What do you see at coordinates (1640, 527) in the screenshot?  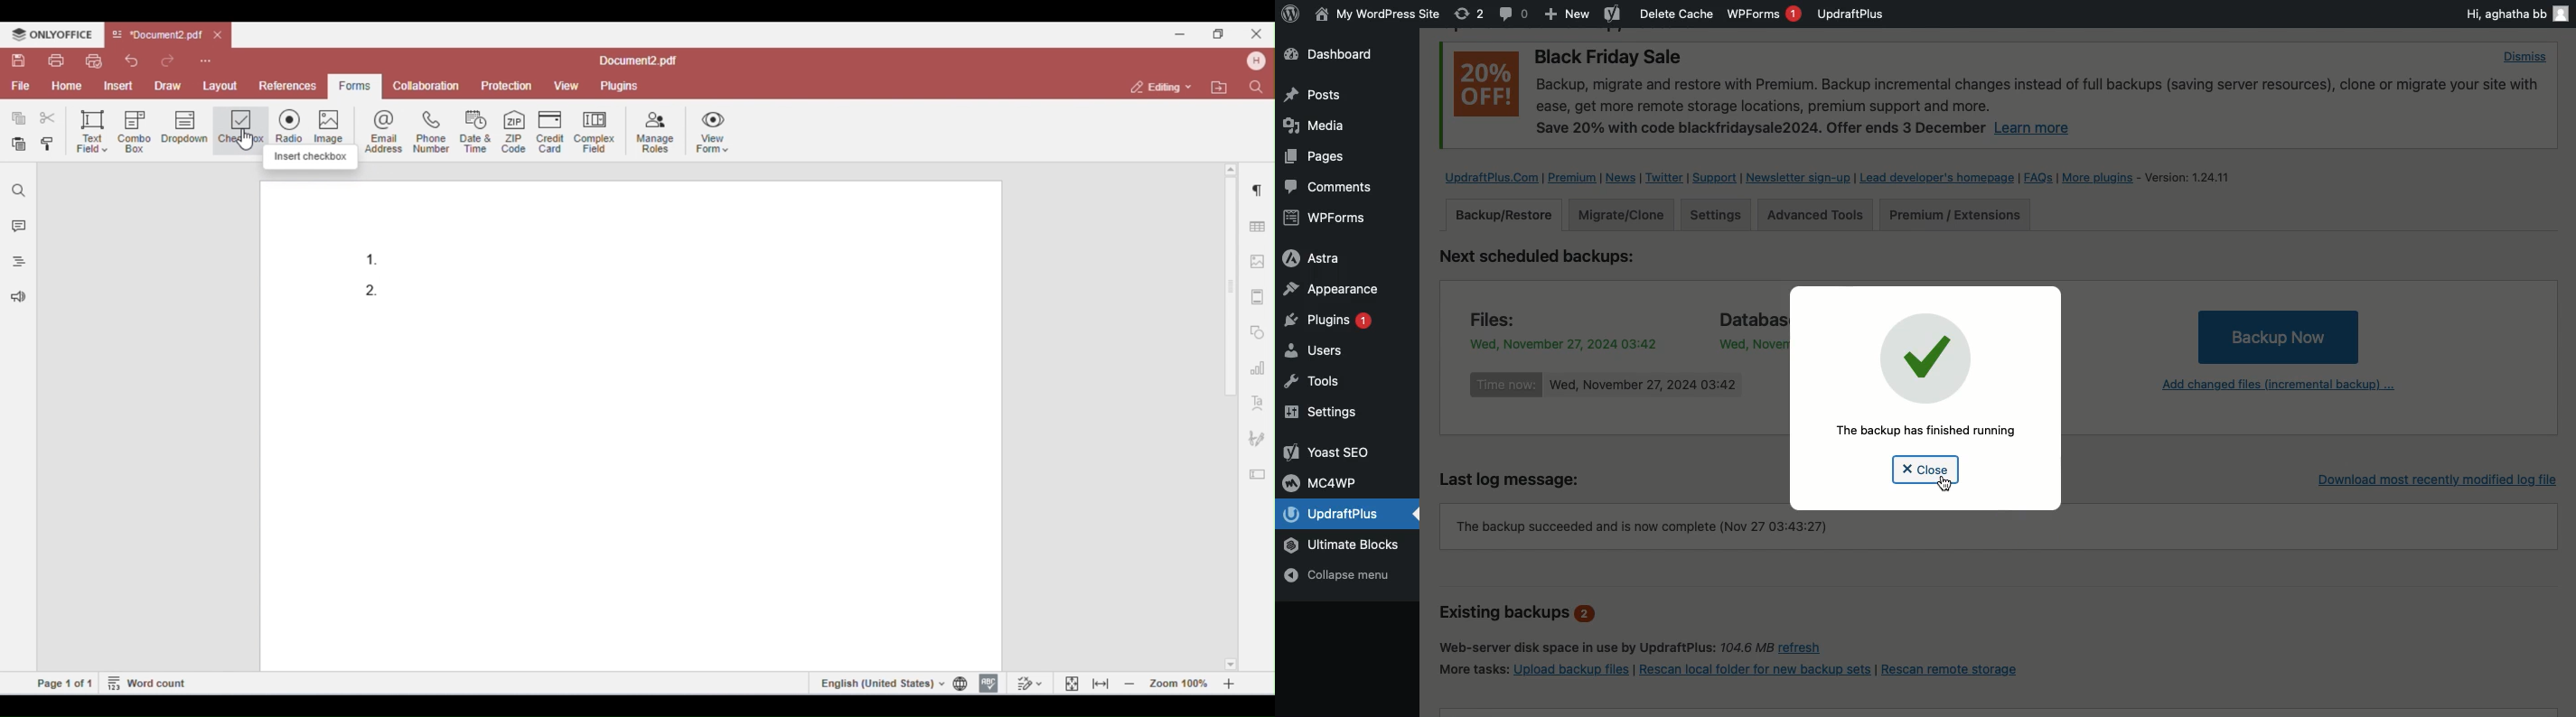 I see `Working binary zip found: /usr/bin/zip (Nov 27 03:42:36)` at bounding box center [1640, 527].